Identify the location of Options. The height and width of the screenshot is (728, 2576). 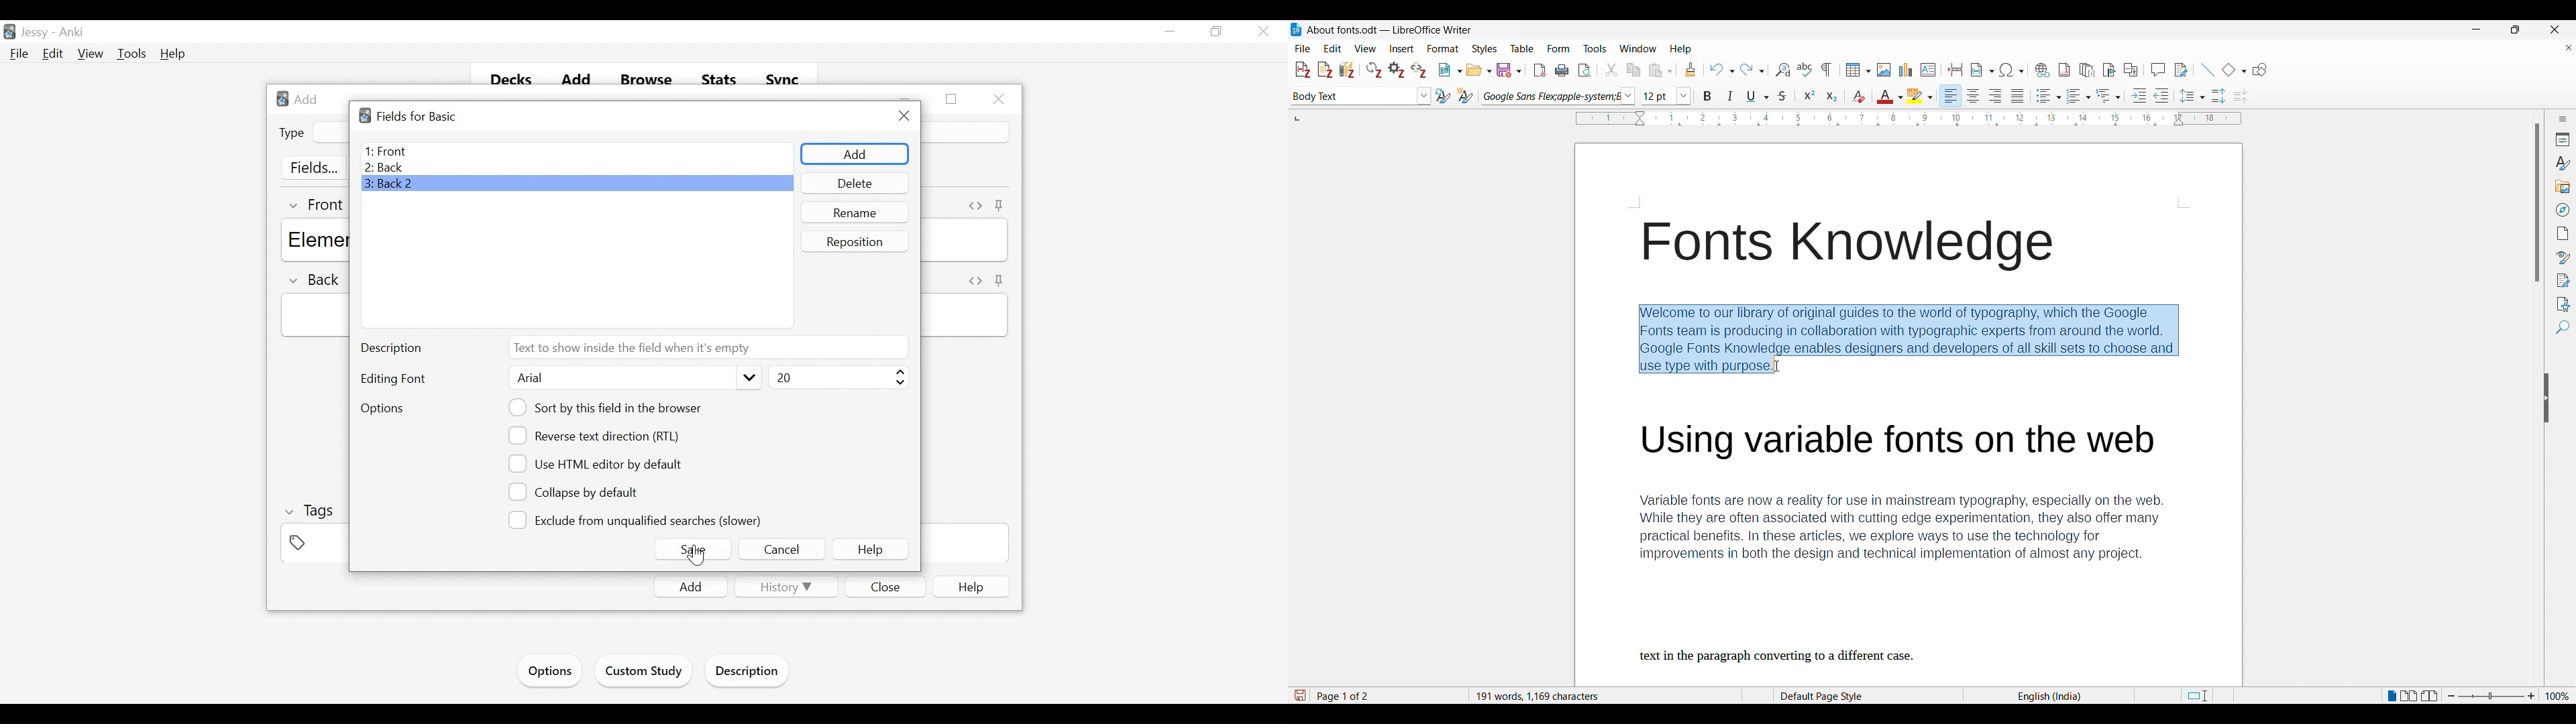
(387, 407).